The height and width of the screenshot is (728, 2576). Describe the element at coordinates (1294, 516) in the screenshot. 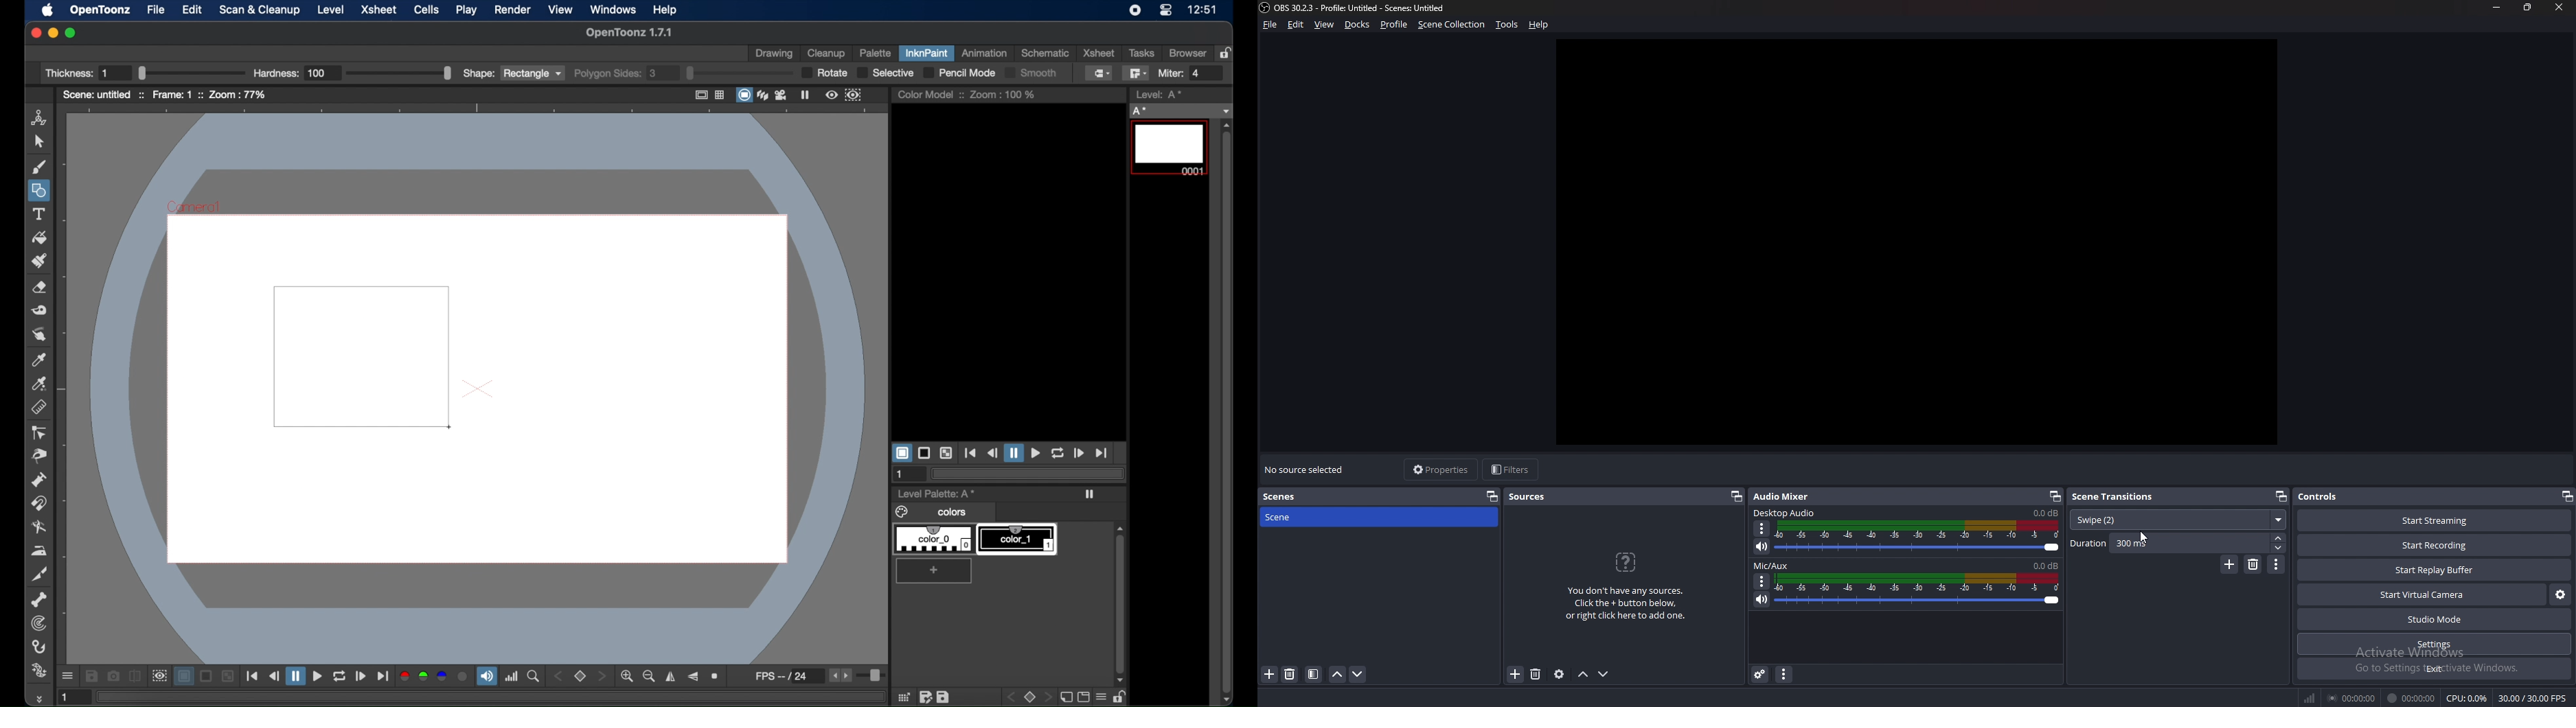

I see `scene` at that location.